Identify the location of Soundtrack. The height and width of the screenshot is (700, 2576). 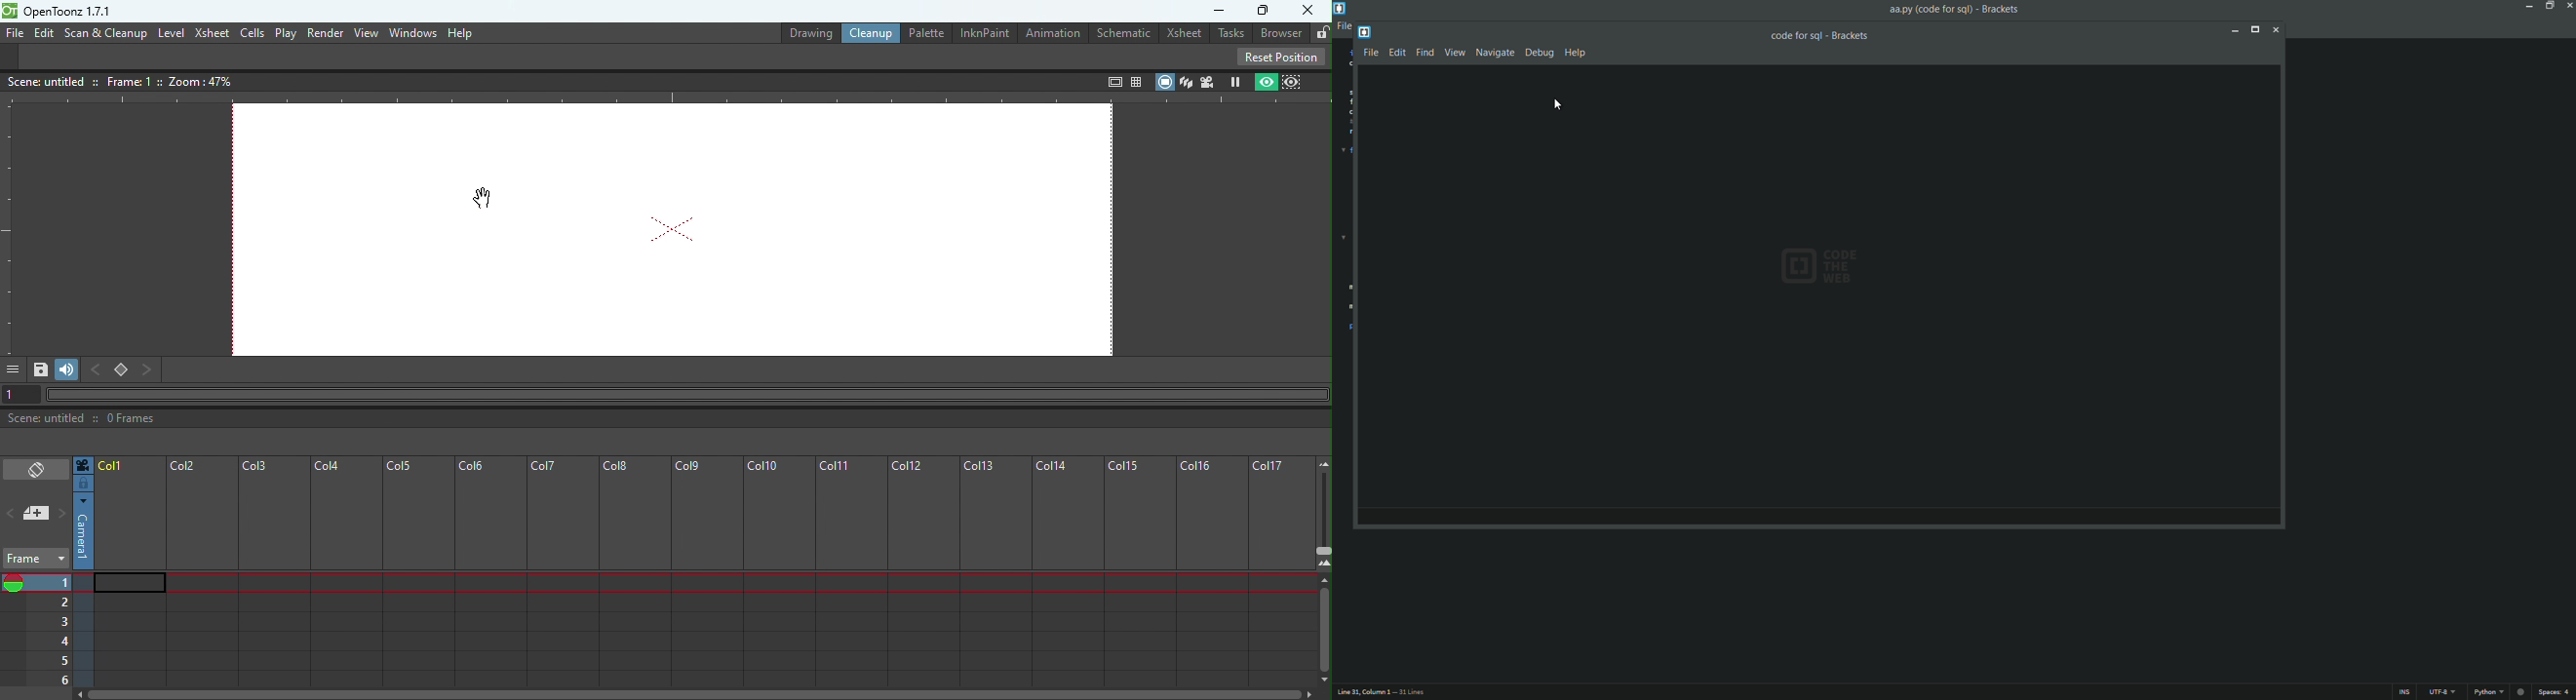
(65, 365).